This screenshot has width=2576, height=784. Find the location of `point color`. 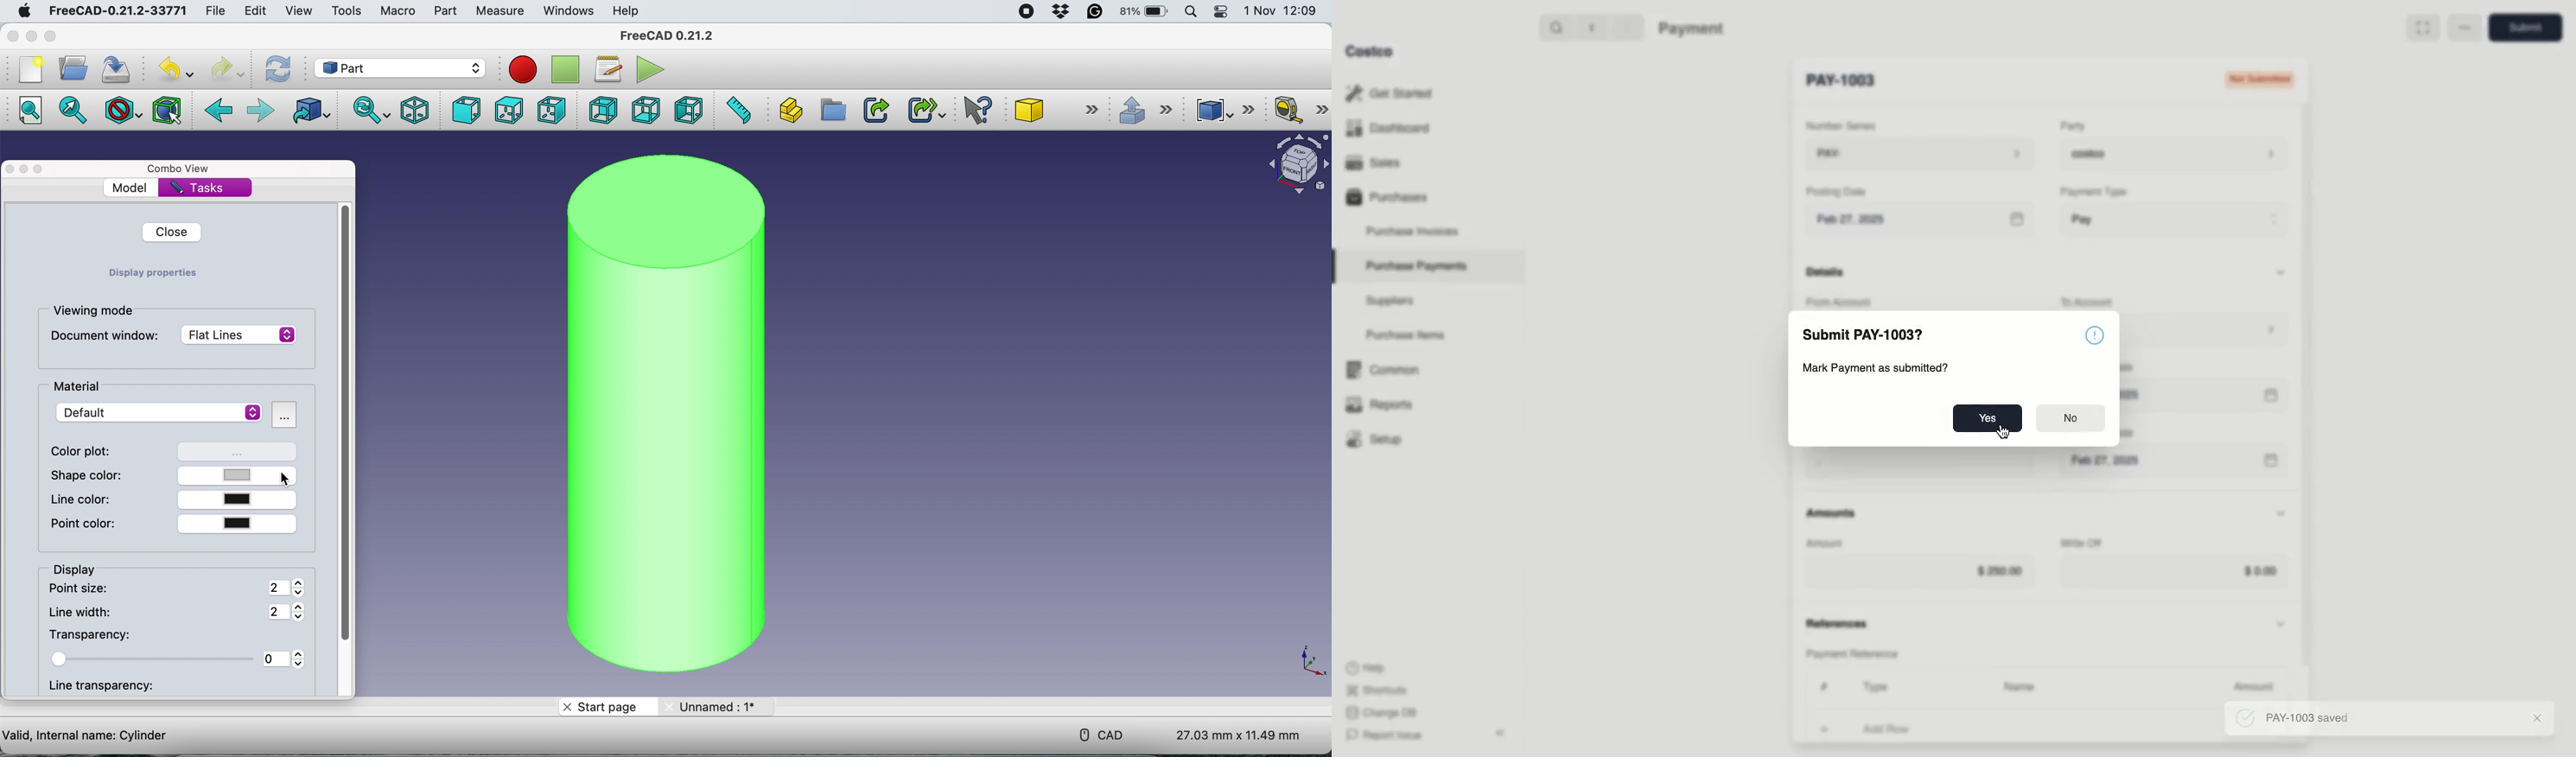

point color is located at coordinates (171, 524).